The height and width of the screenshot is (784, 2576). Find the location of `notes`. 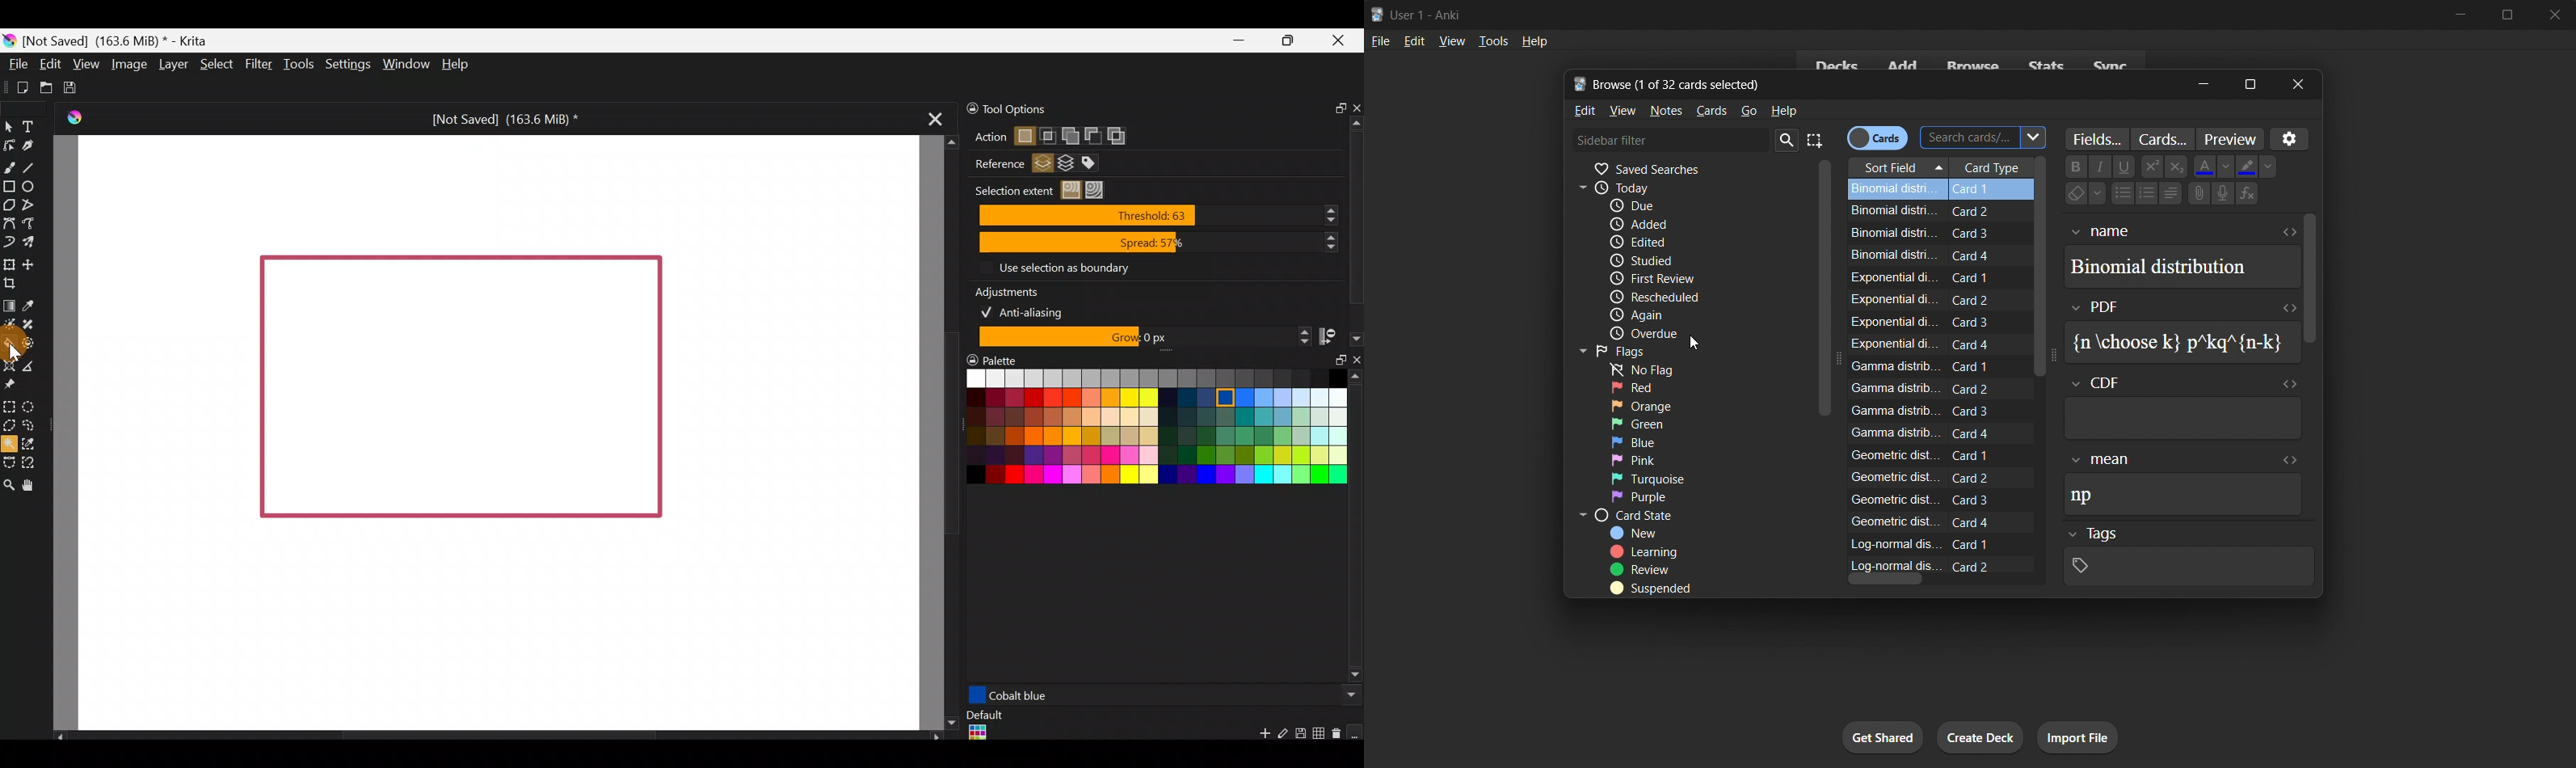

notes is located at coordinates (1666, 112).